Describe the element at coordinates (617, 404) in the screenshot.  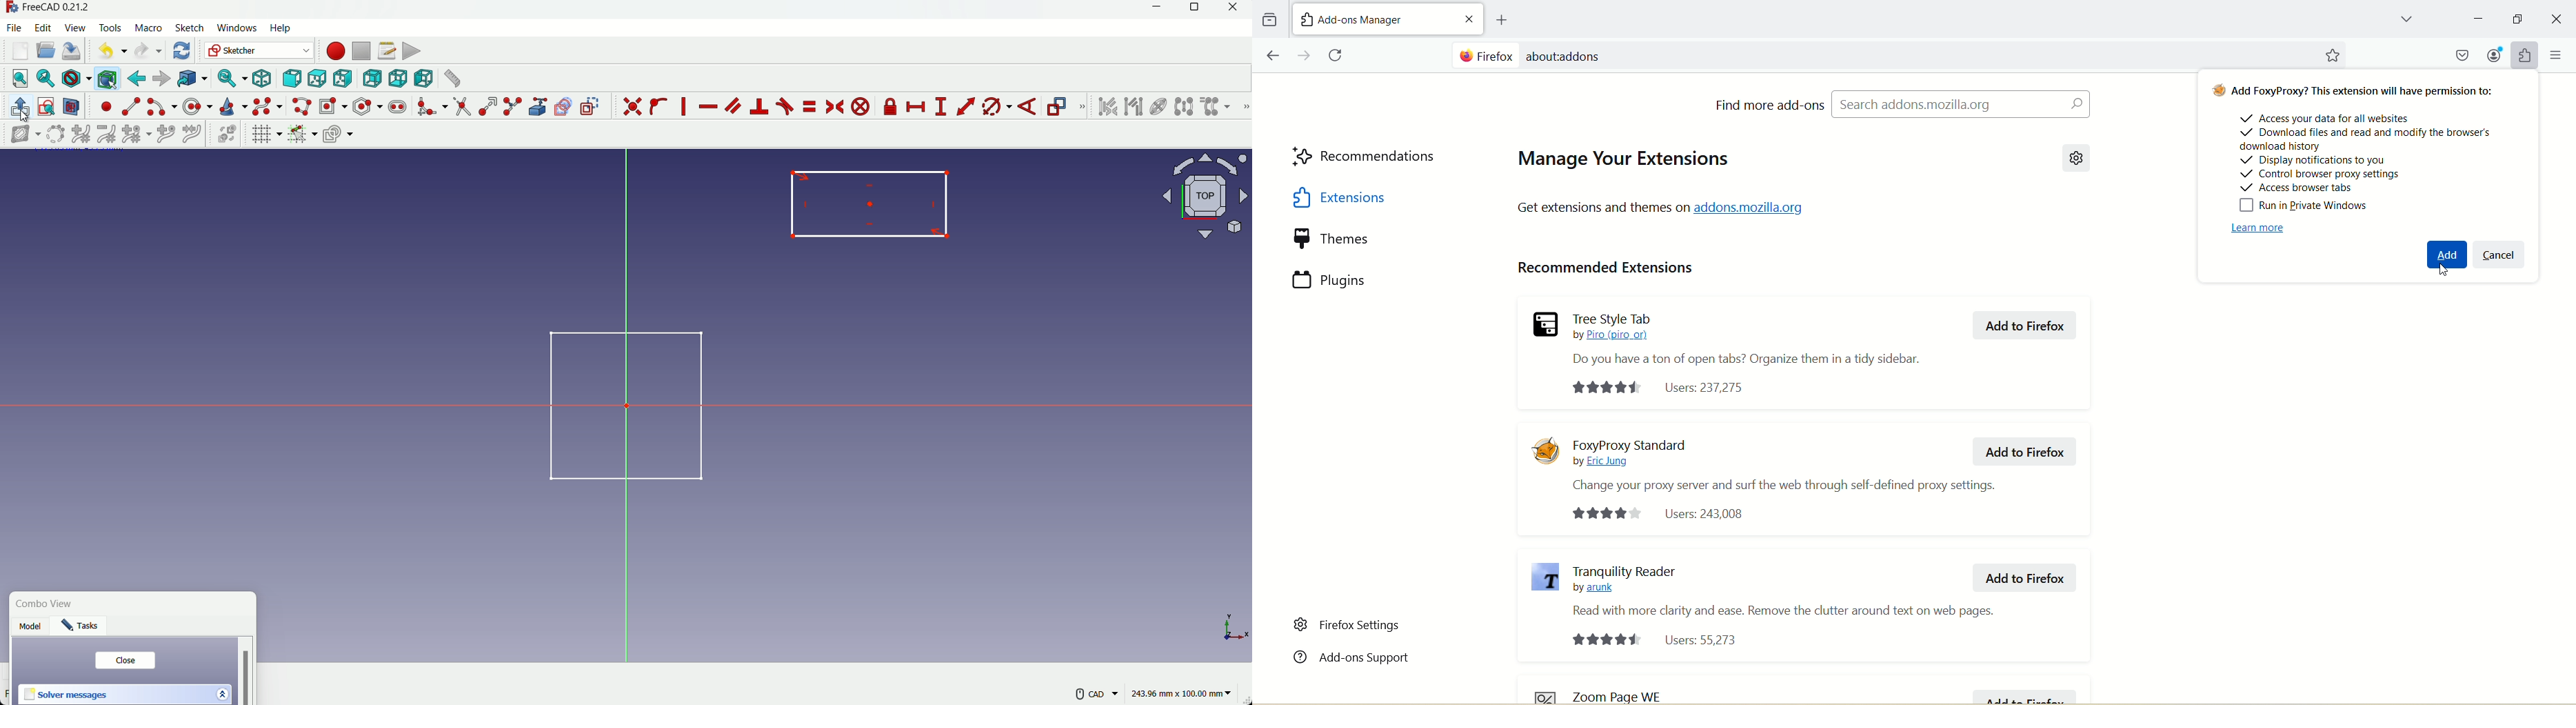
I see `sketch` at that location.